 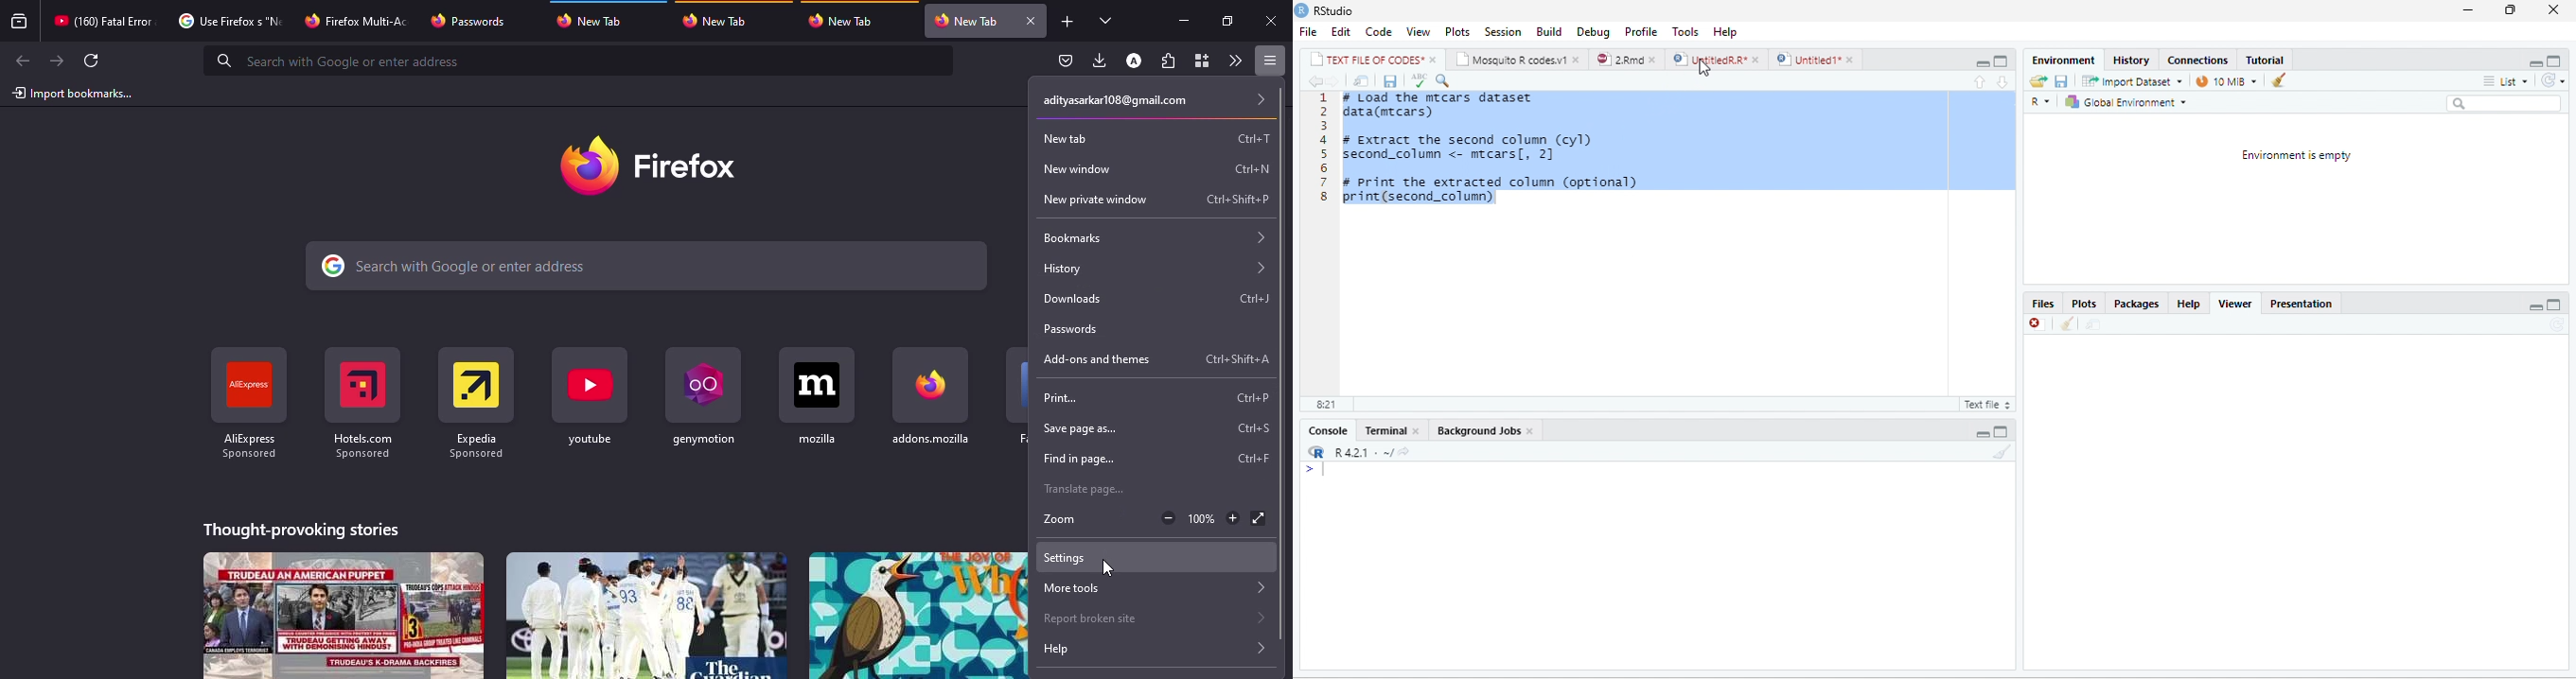 I want to click on Debug, so click(x=1591, y=30).